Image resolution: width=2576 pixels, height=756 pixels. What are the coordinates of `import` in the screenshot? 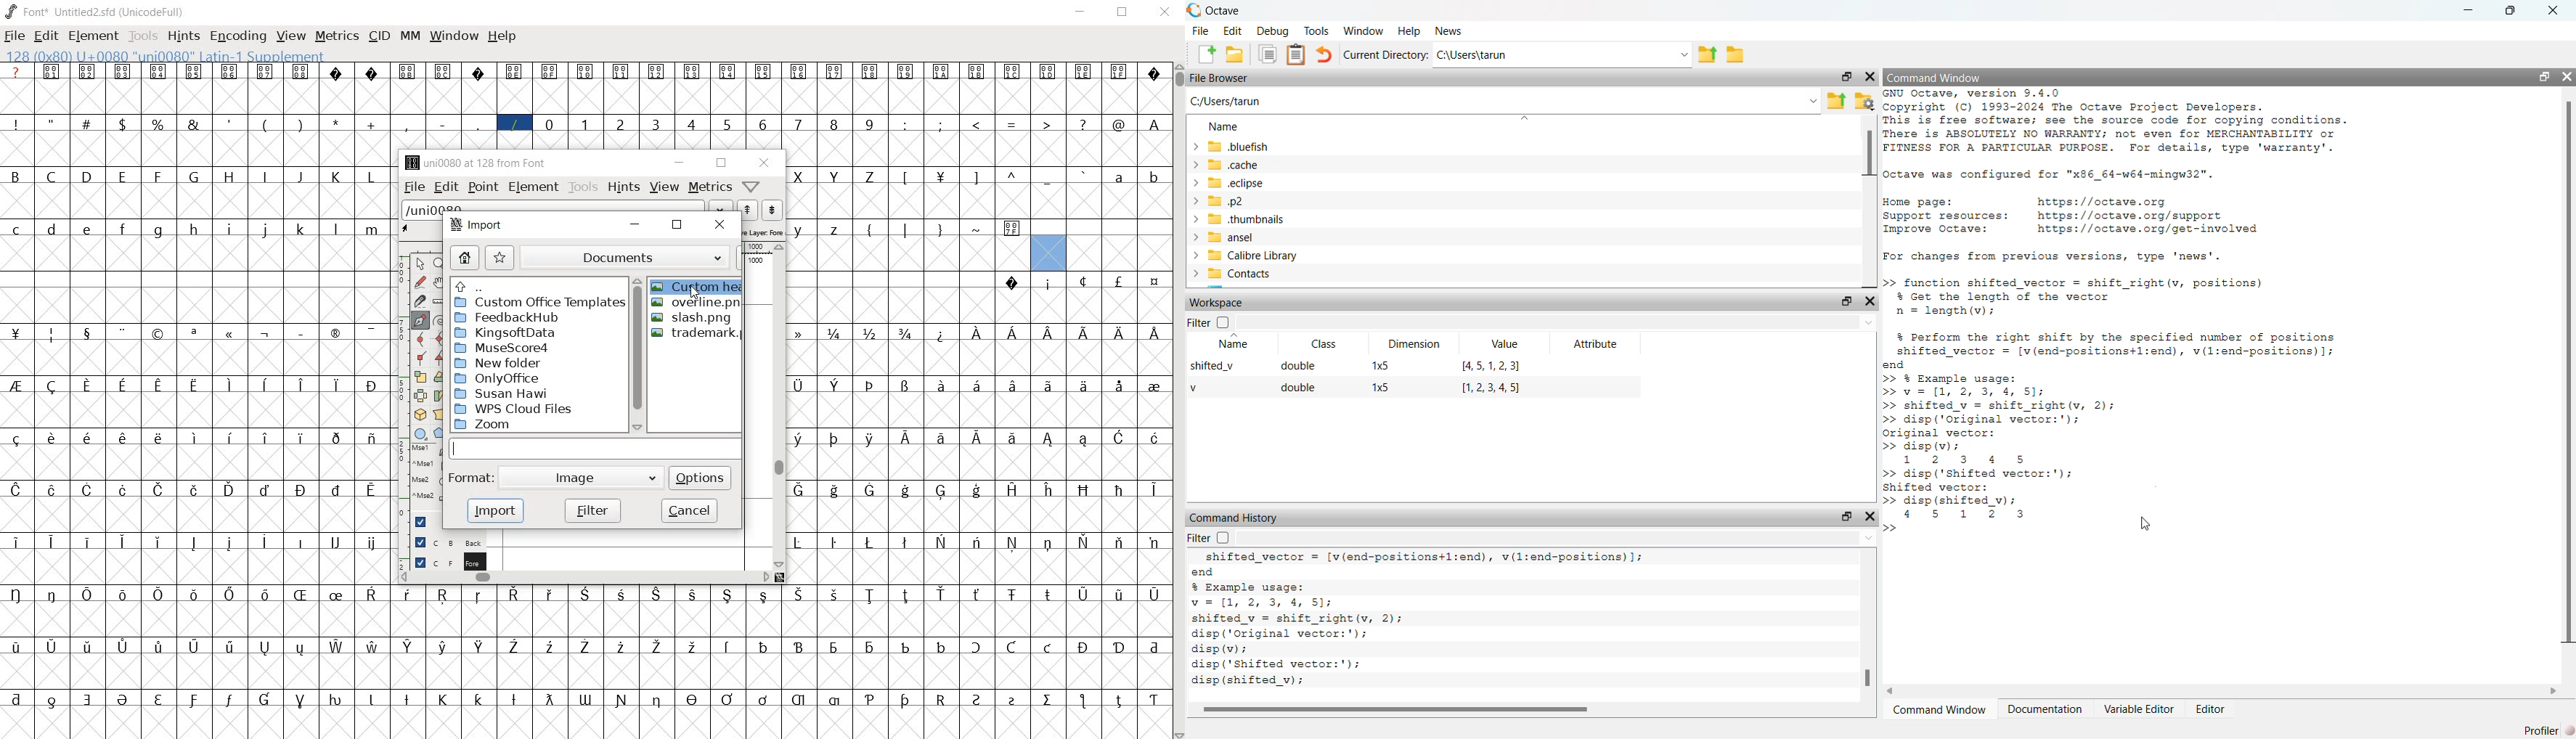 It's located at (495, 511).